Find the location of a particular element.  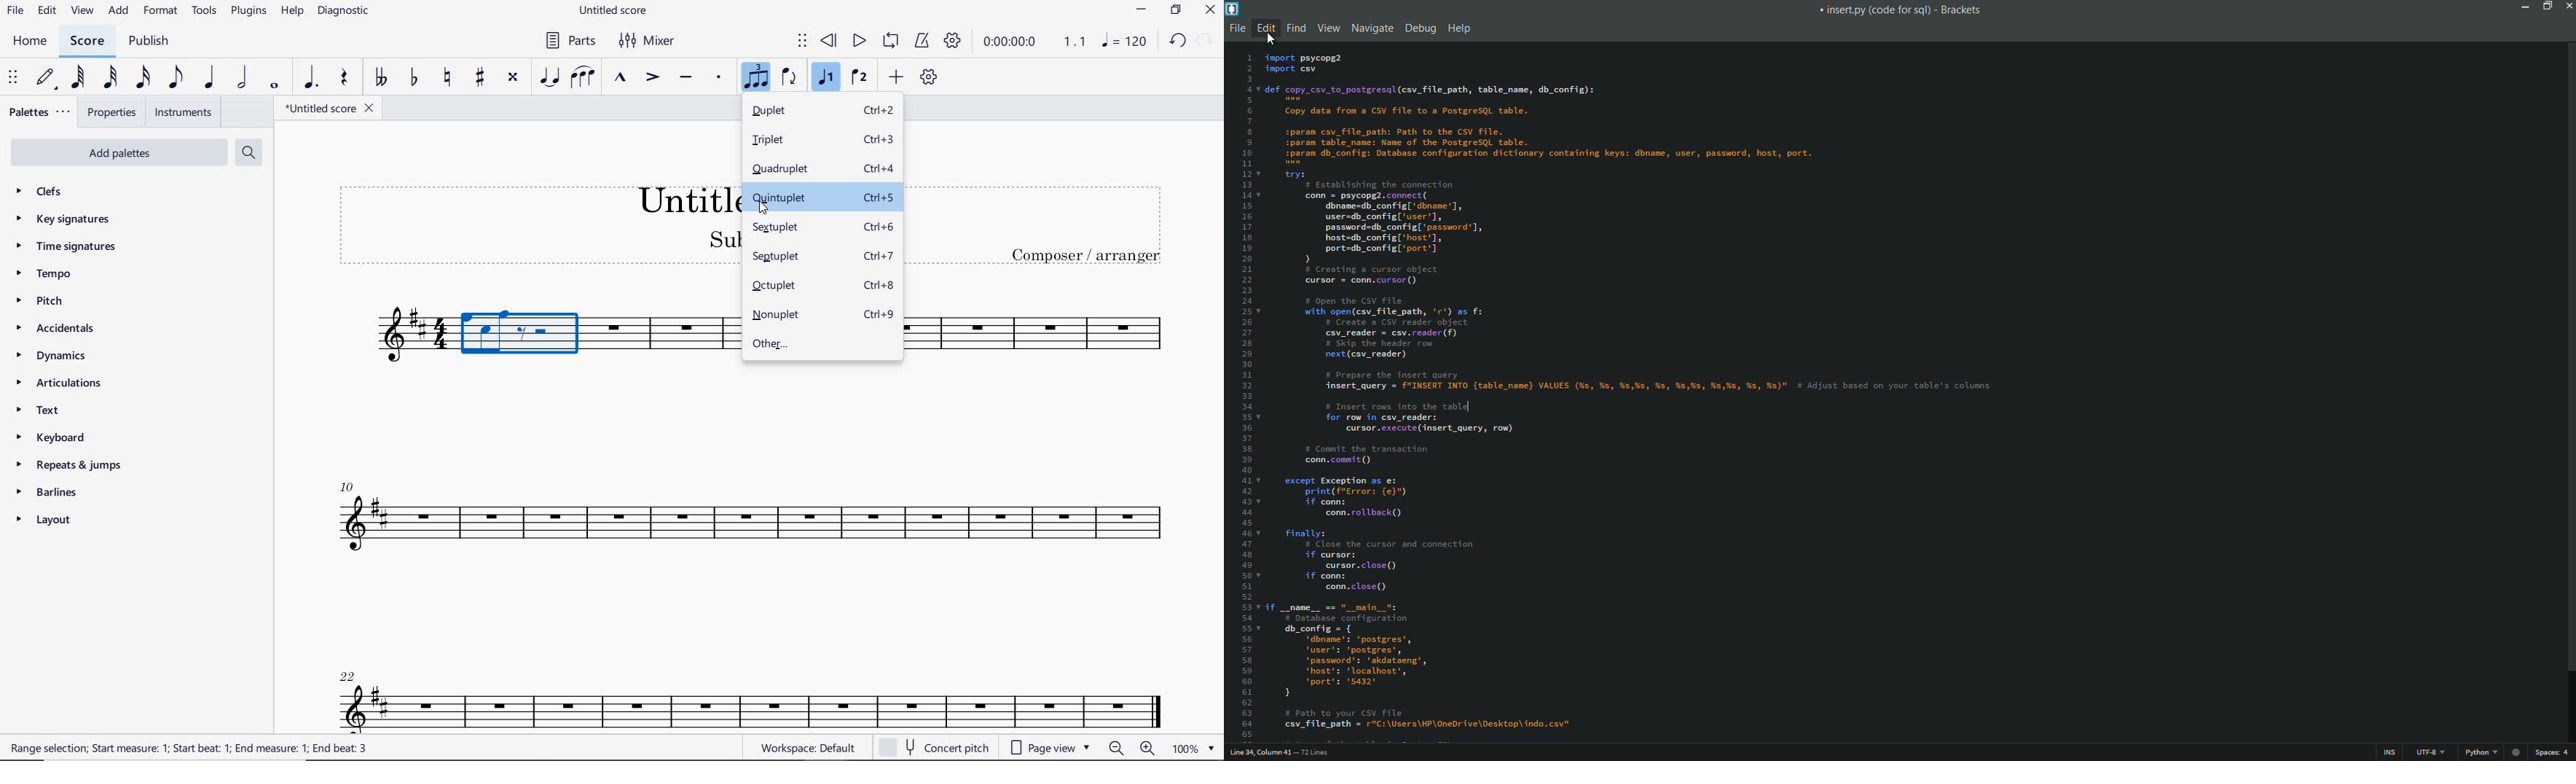

zoom factor is located at coordinates (1191, 747).